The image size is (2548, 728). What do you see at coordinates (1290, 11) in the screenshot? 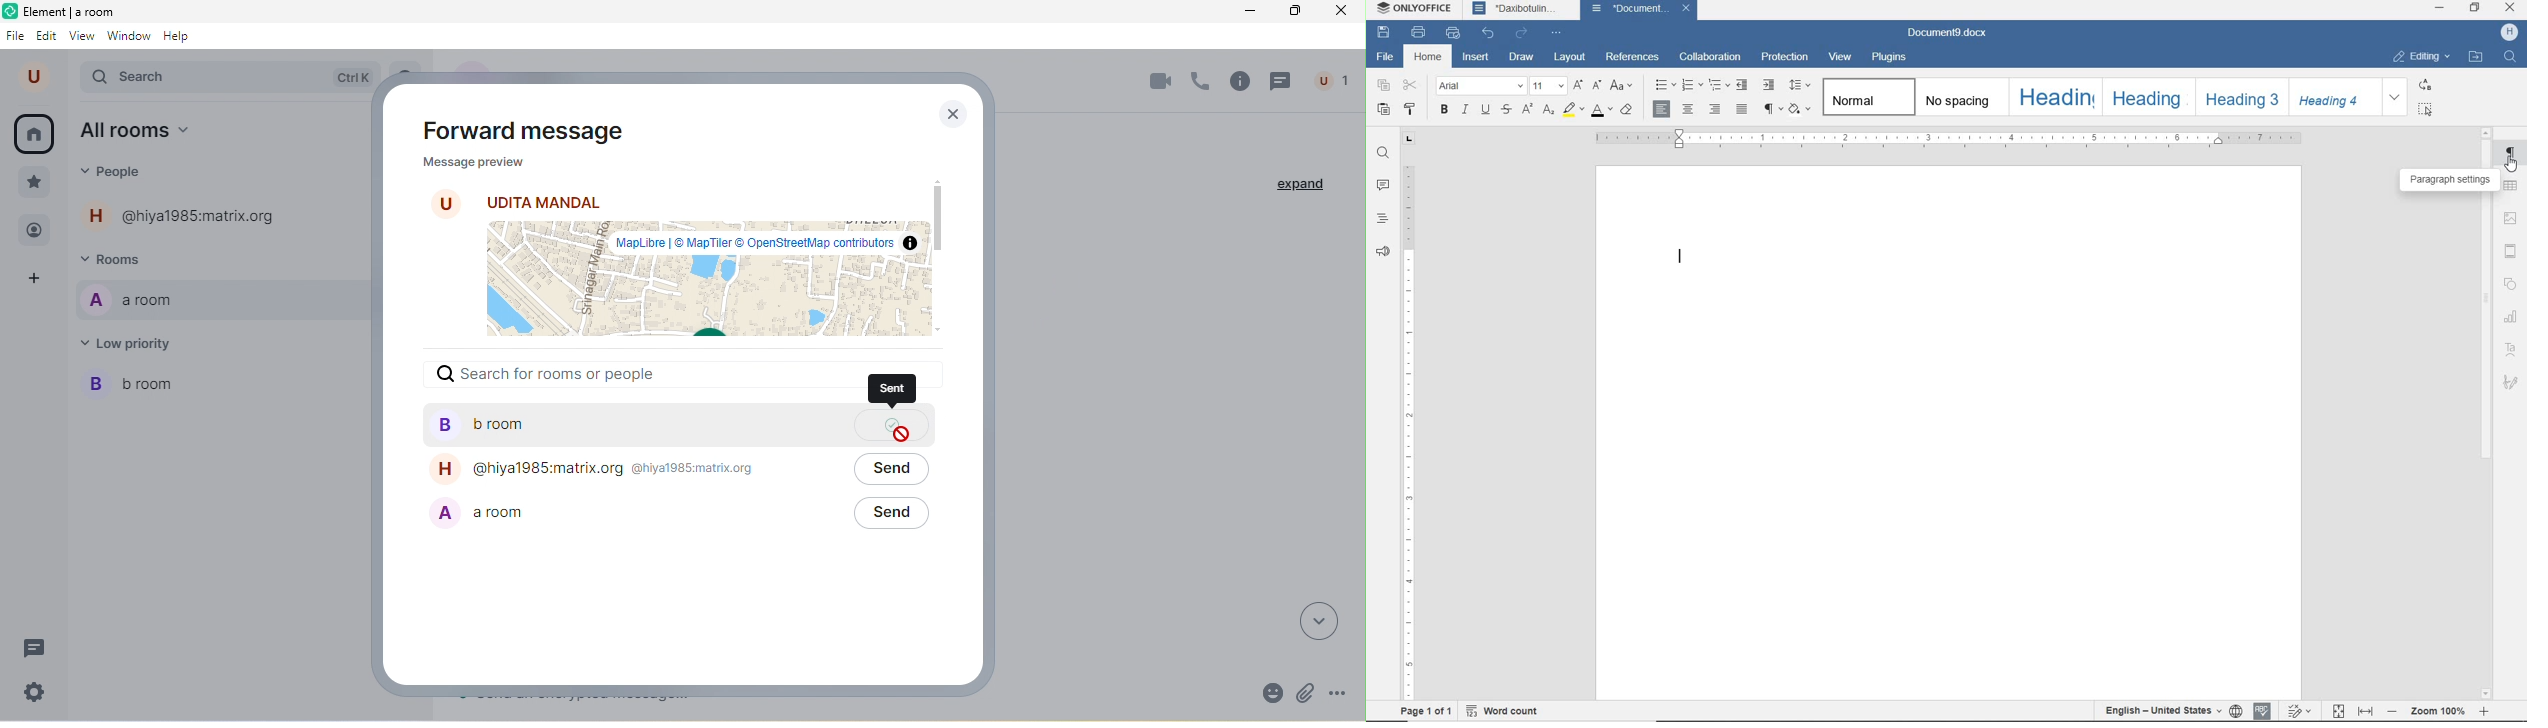
I see `maximize` at bounding box center [1290, 11].